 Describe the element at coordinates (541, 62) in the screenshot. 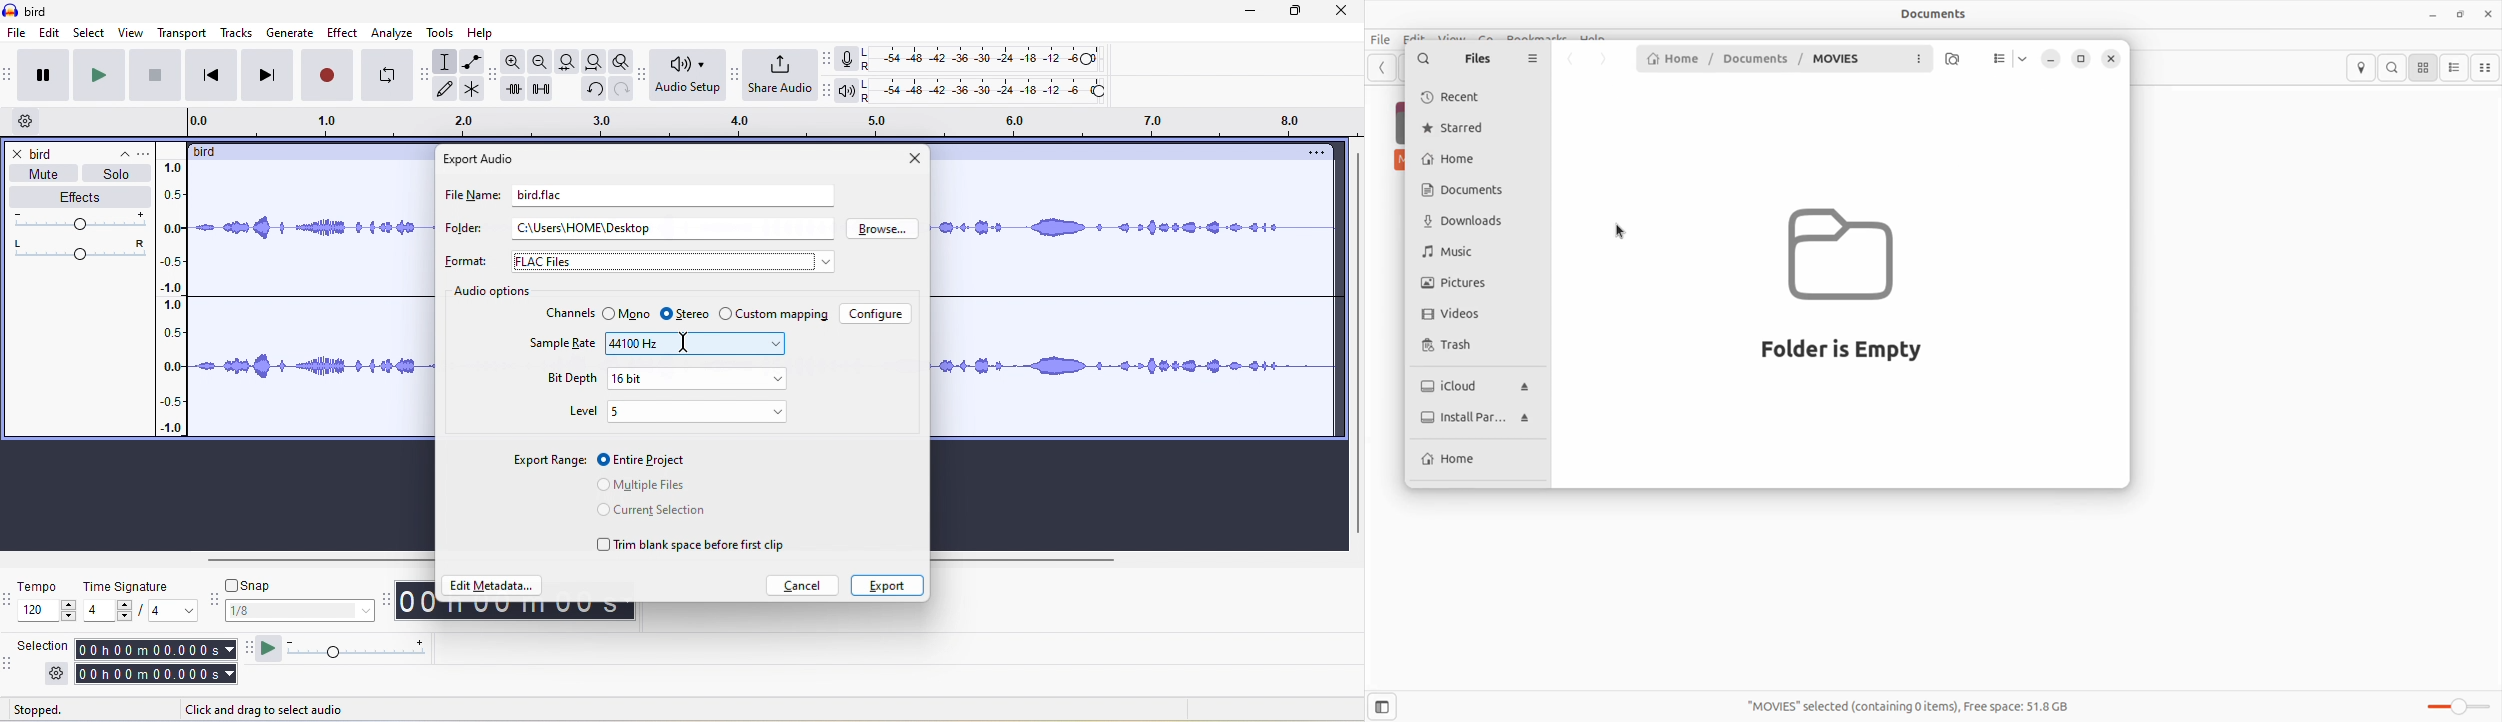

I see `zoom out` at that location.